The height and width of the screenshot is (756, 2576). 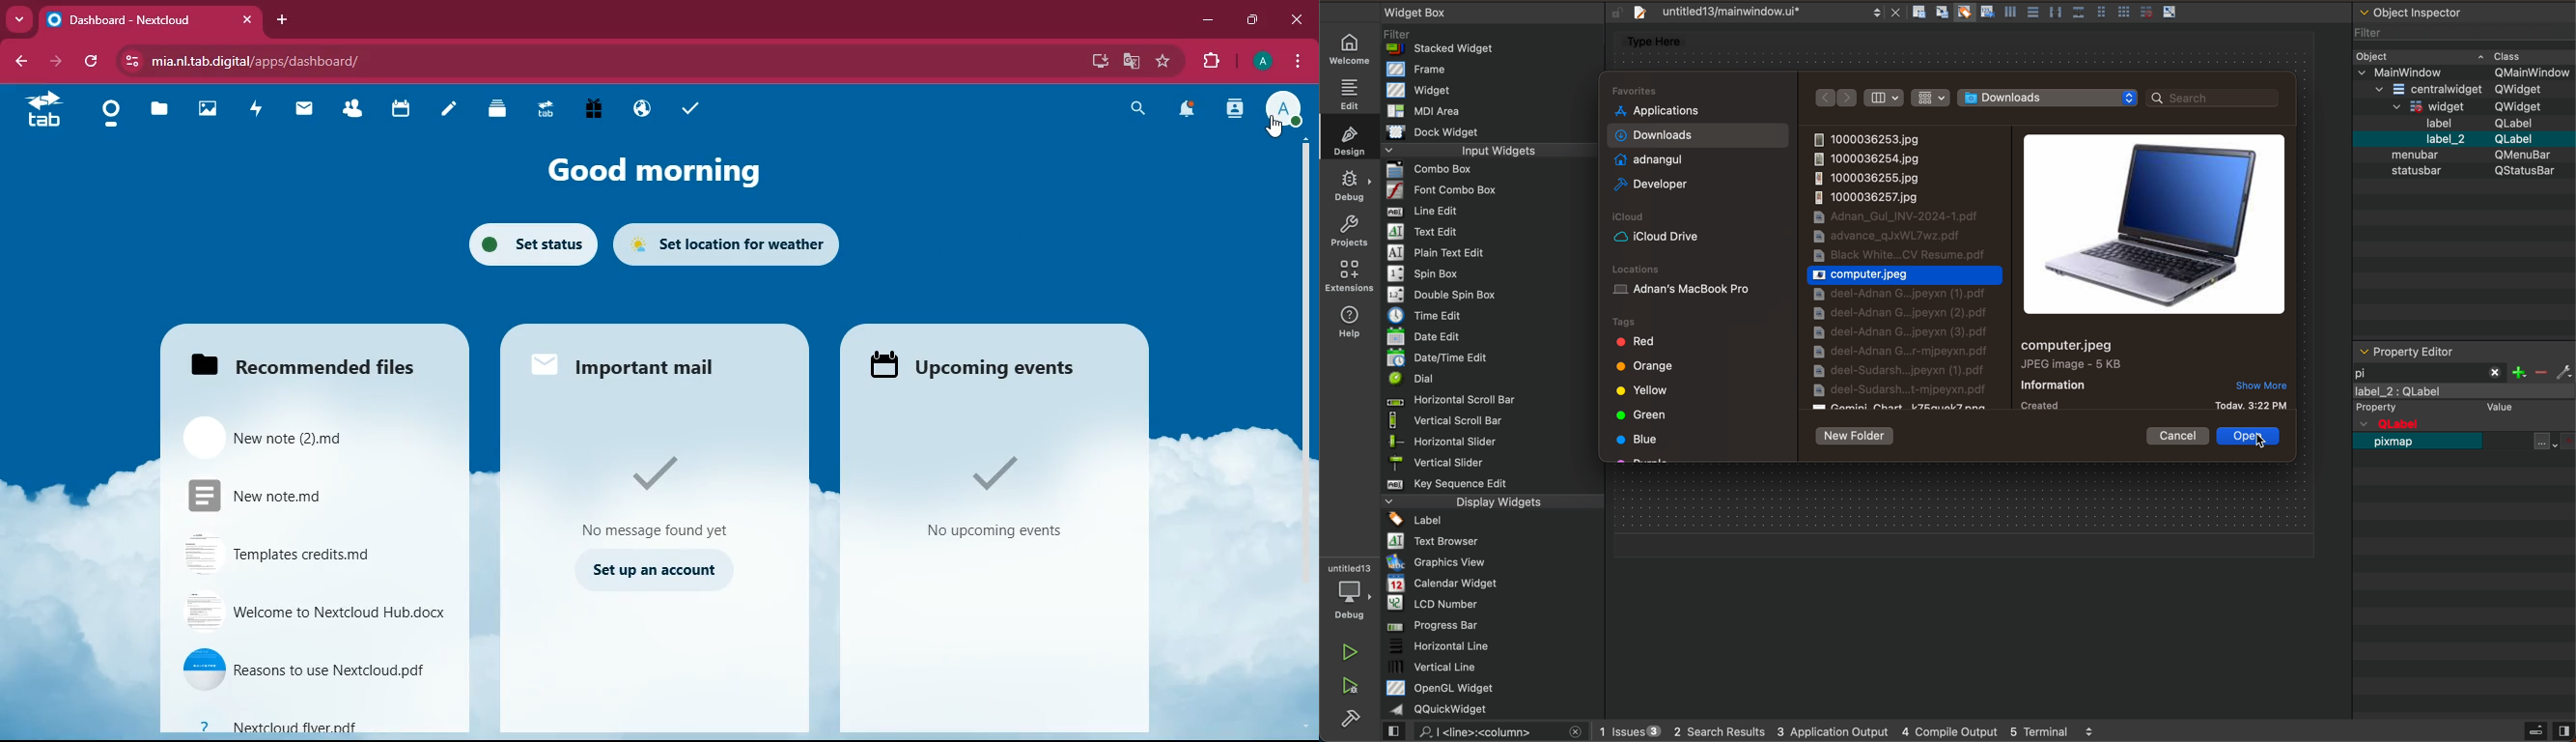 I want to click on Recommended files, so click(x=319, y=366).